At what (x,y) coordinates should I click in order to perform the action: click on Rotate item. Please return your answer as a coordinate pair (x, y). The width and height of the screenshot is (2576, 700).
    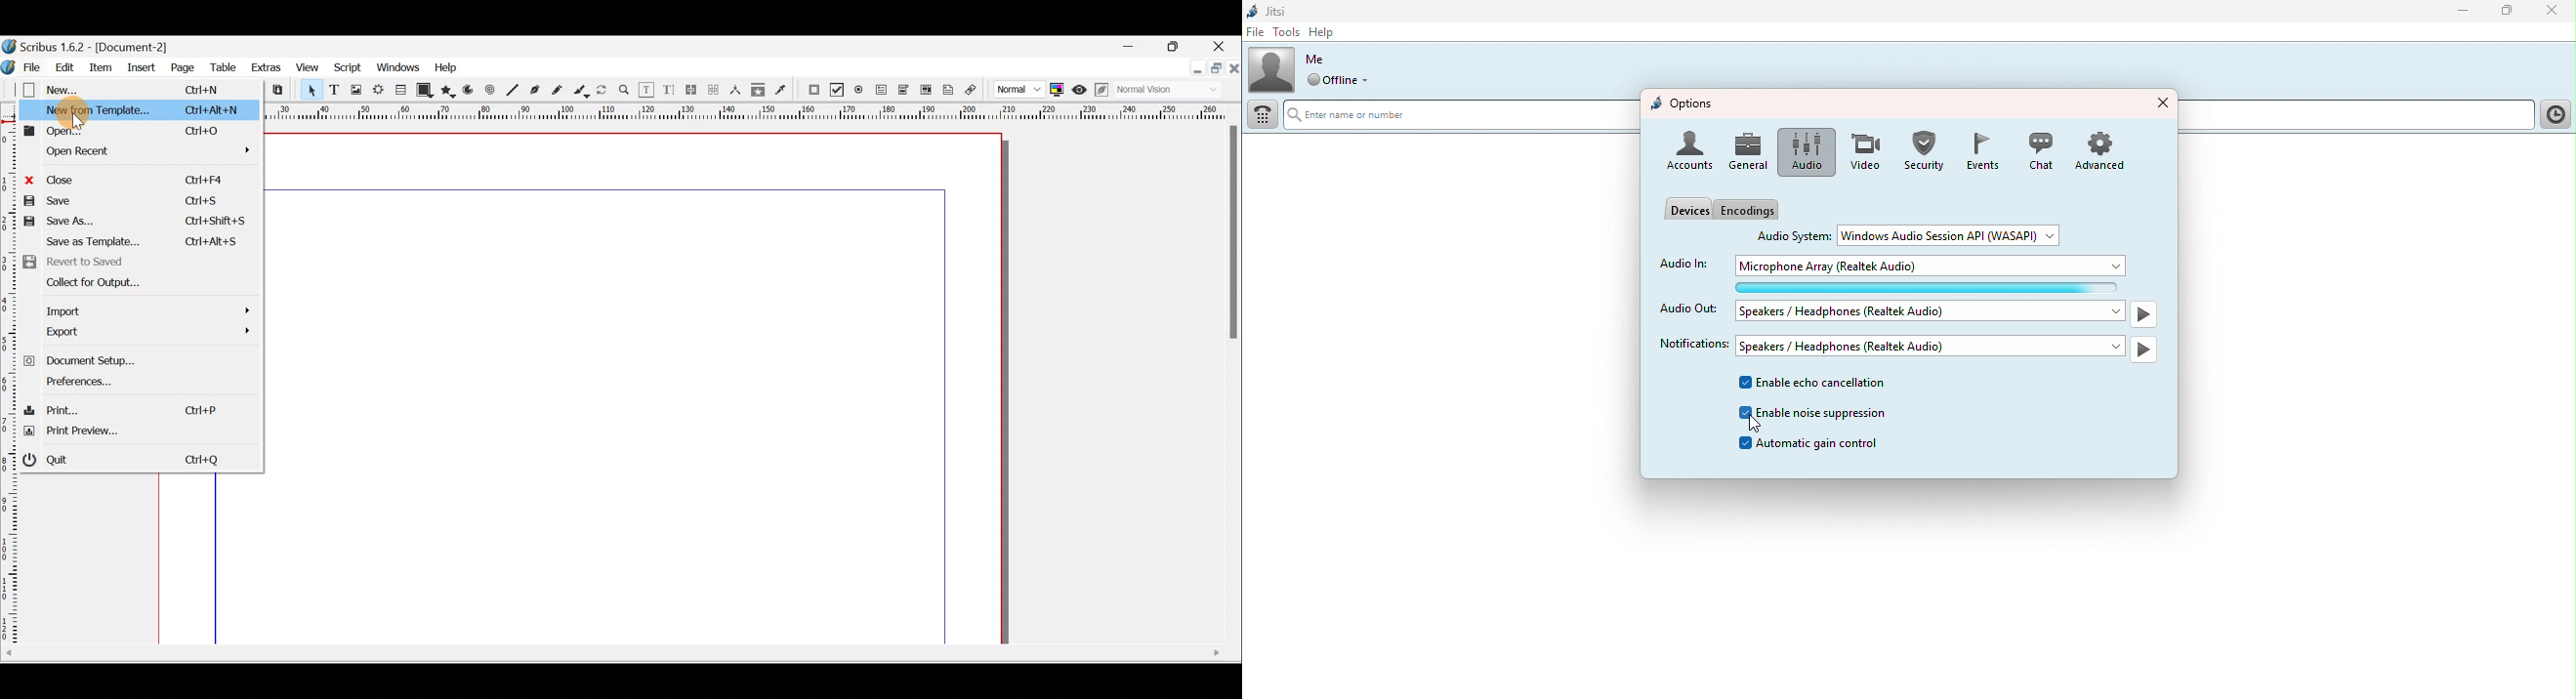
    Looking at the image, I should click on (603, 91).